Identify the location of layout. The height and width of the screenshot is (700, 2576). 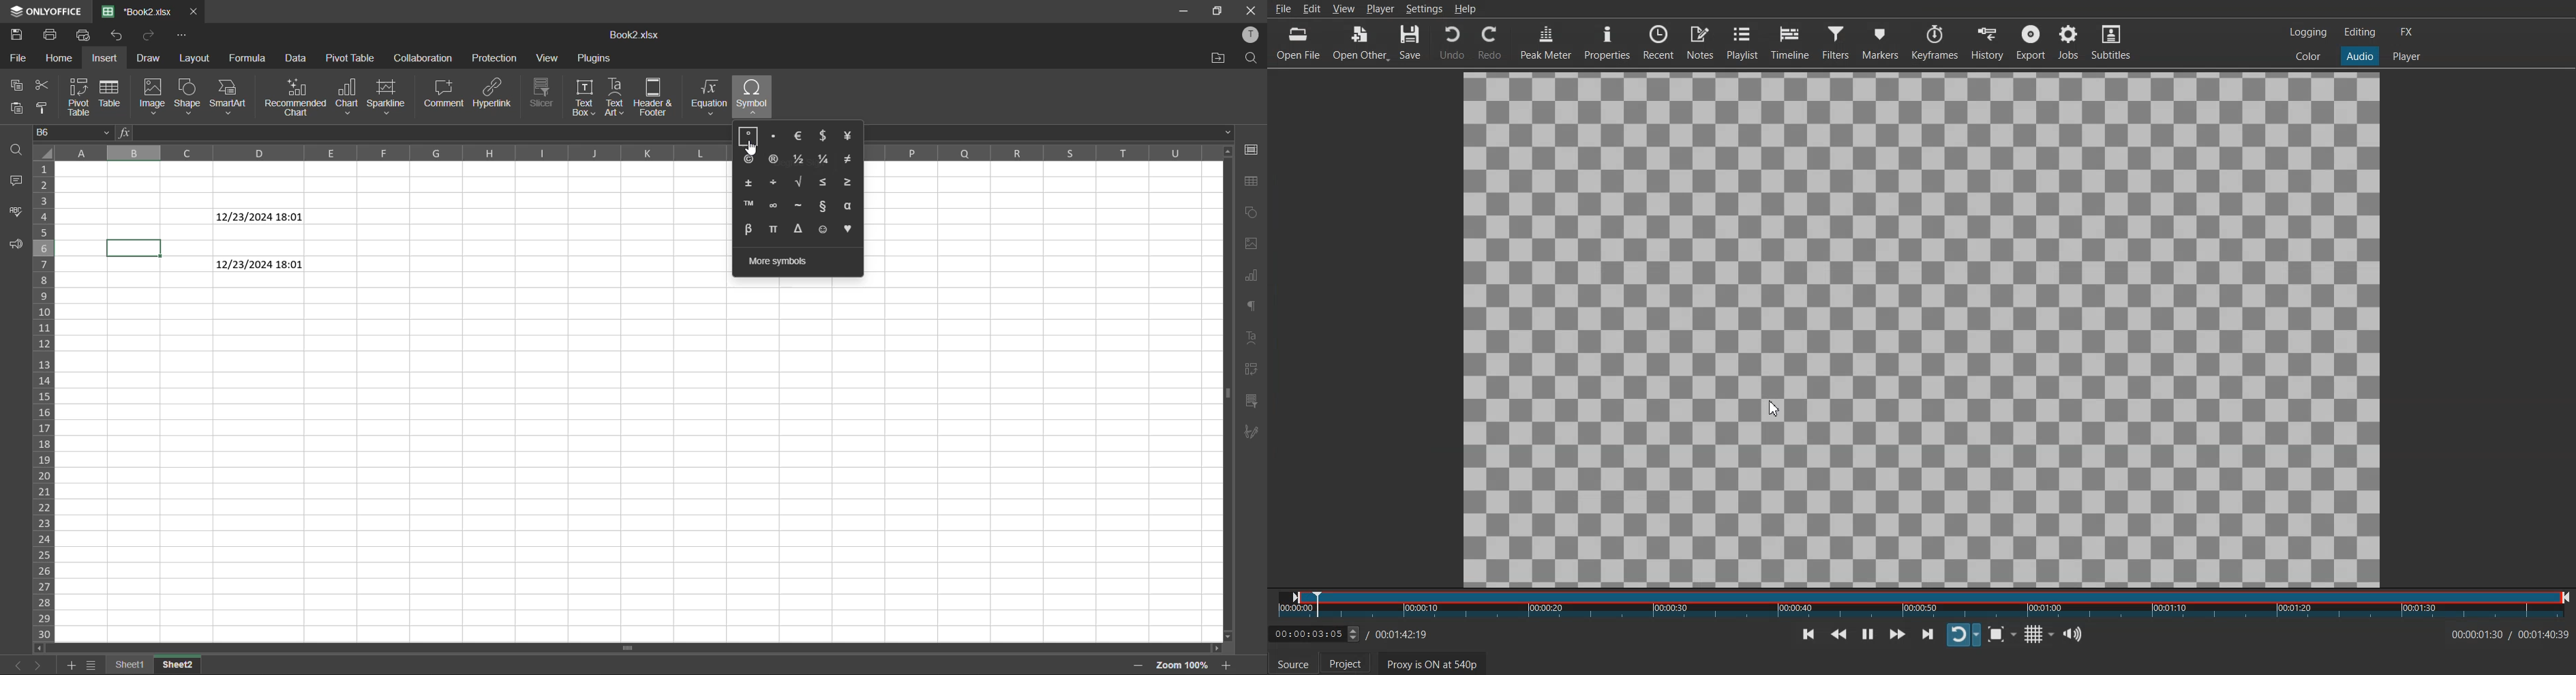
(201, 58).